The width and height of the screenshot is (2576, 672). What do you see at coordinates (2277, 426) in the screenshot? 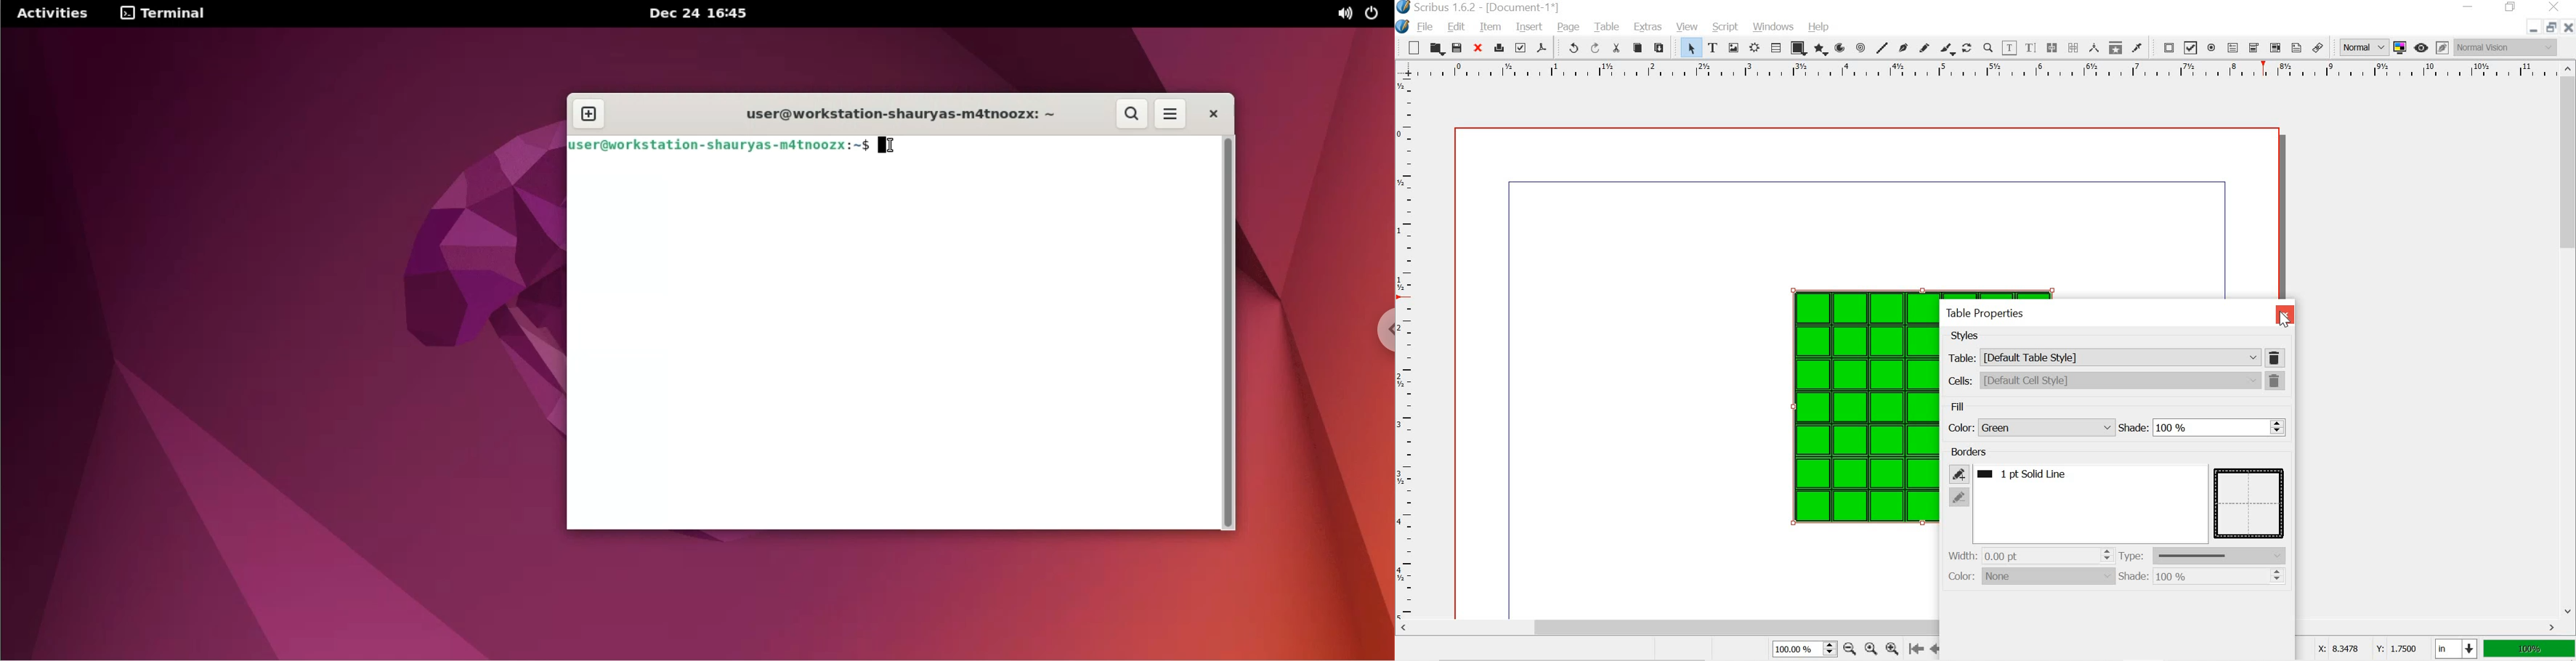
I see `shades change` at bounding box center [2277, 426].